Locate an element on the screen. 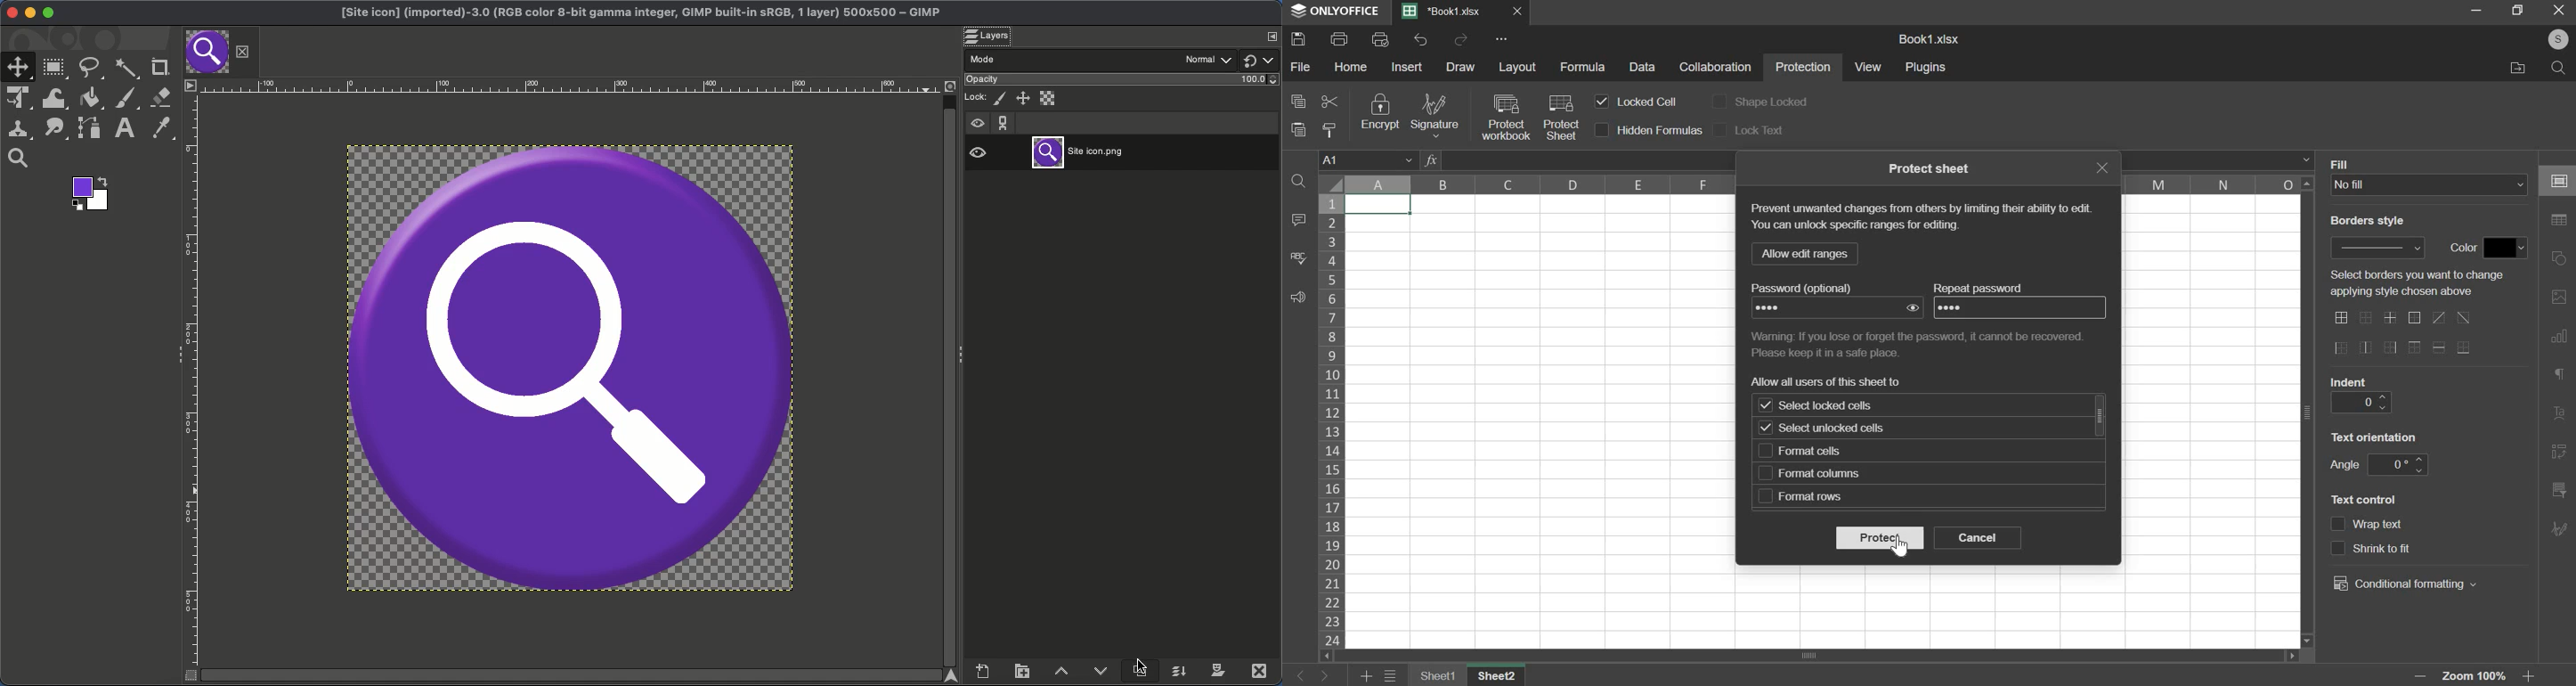  exit is located at coordinates (2101, 167).